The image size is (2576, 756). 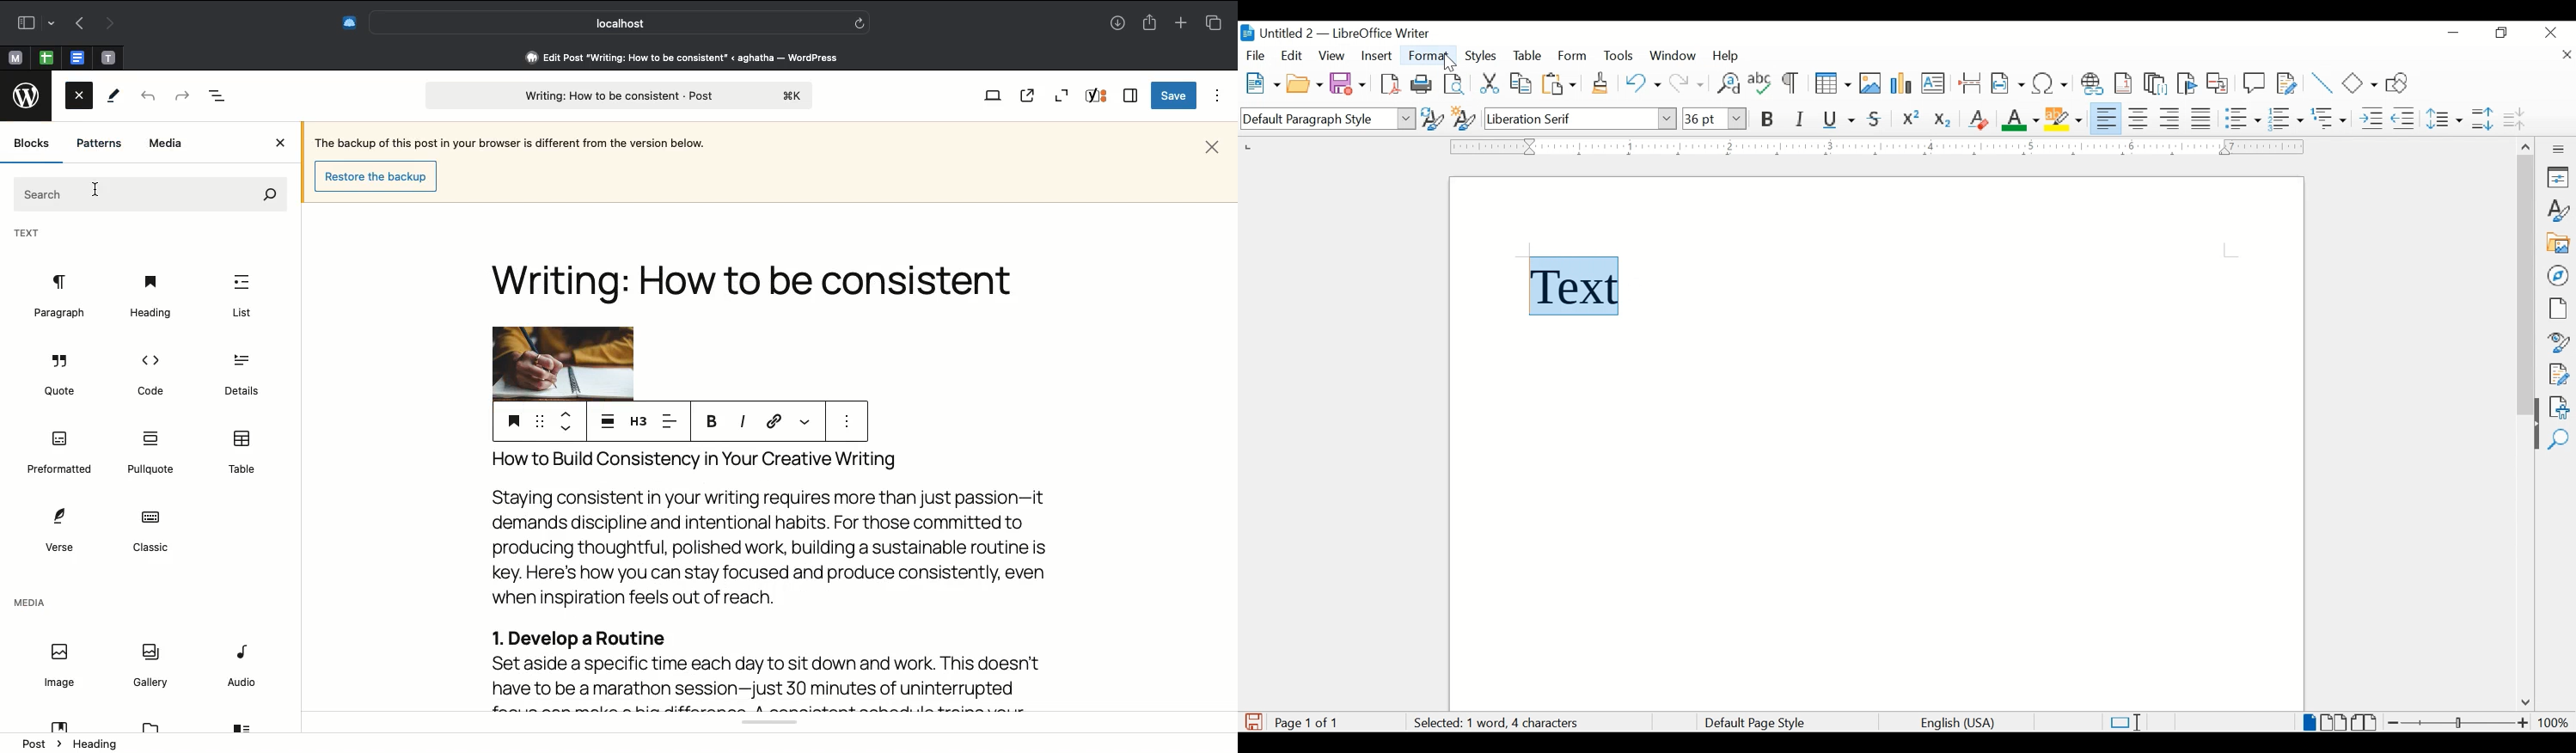 I want to click on insert special characters, so click(x=2051, y=82).